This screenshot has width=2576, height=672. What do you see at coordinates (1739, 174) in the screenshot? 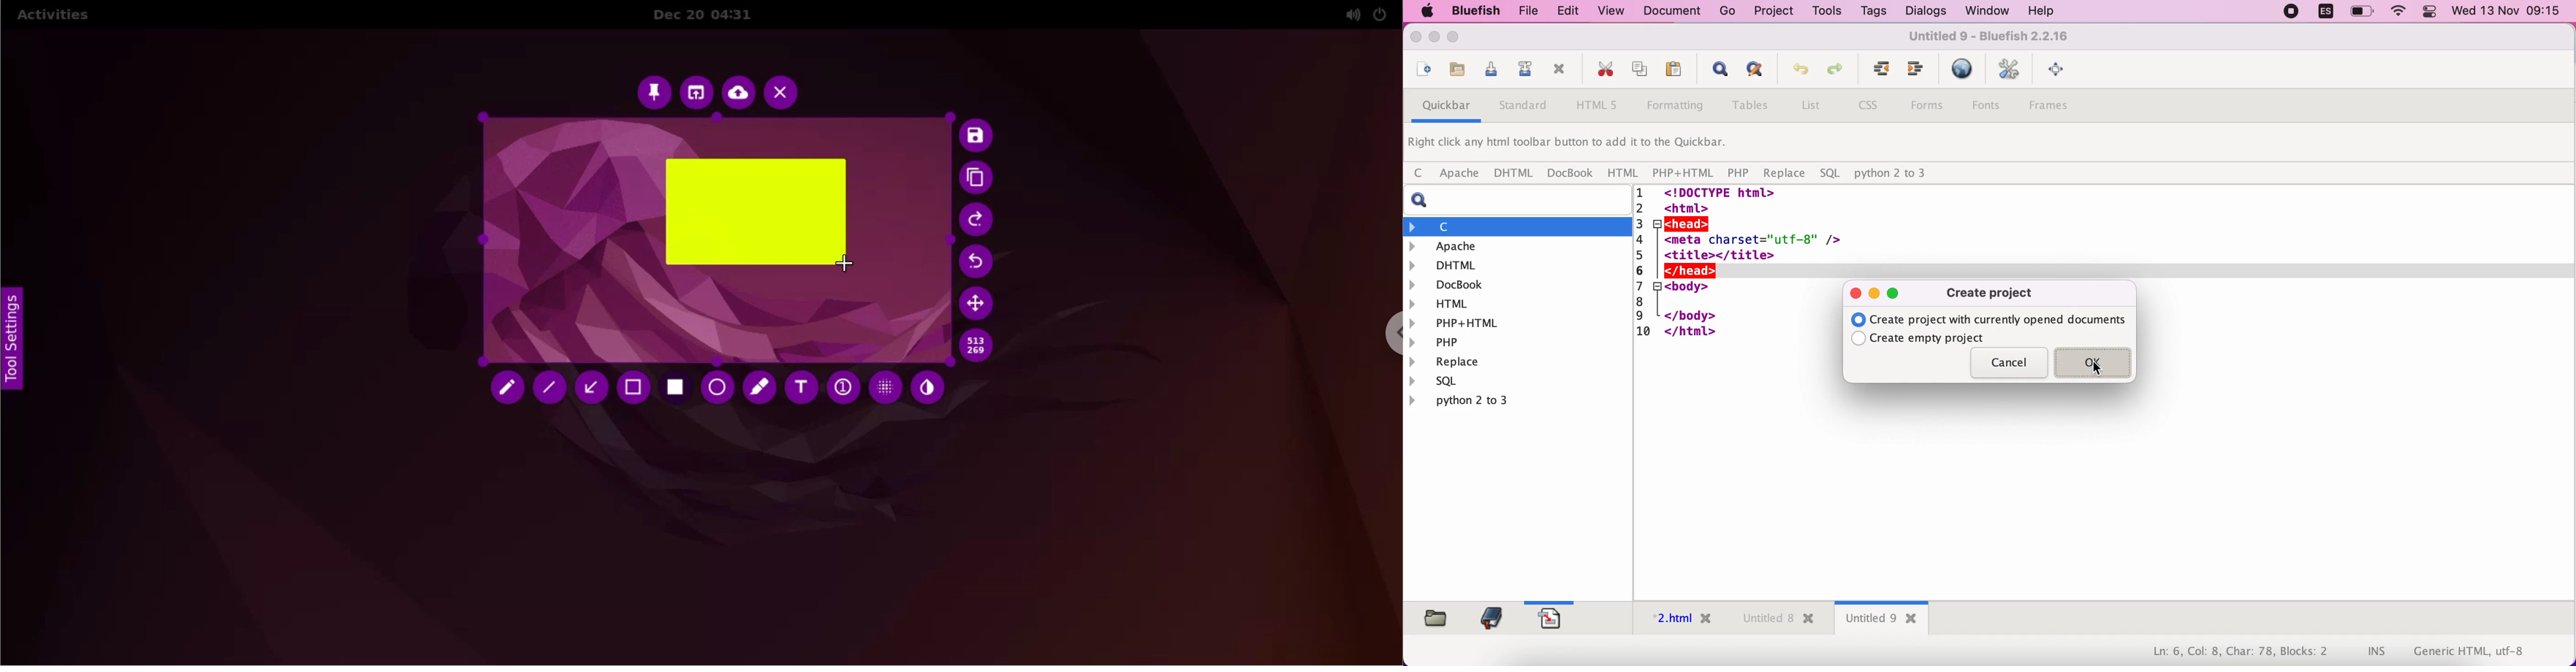
I see `php` at bounding box center [1739, 174].